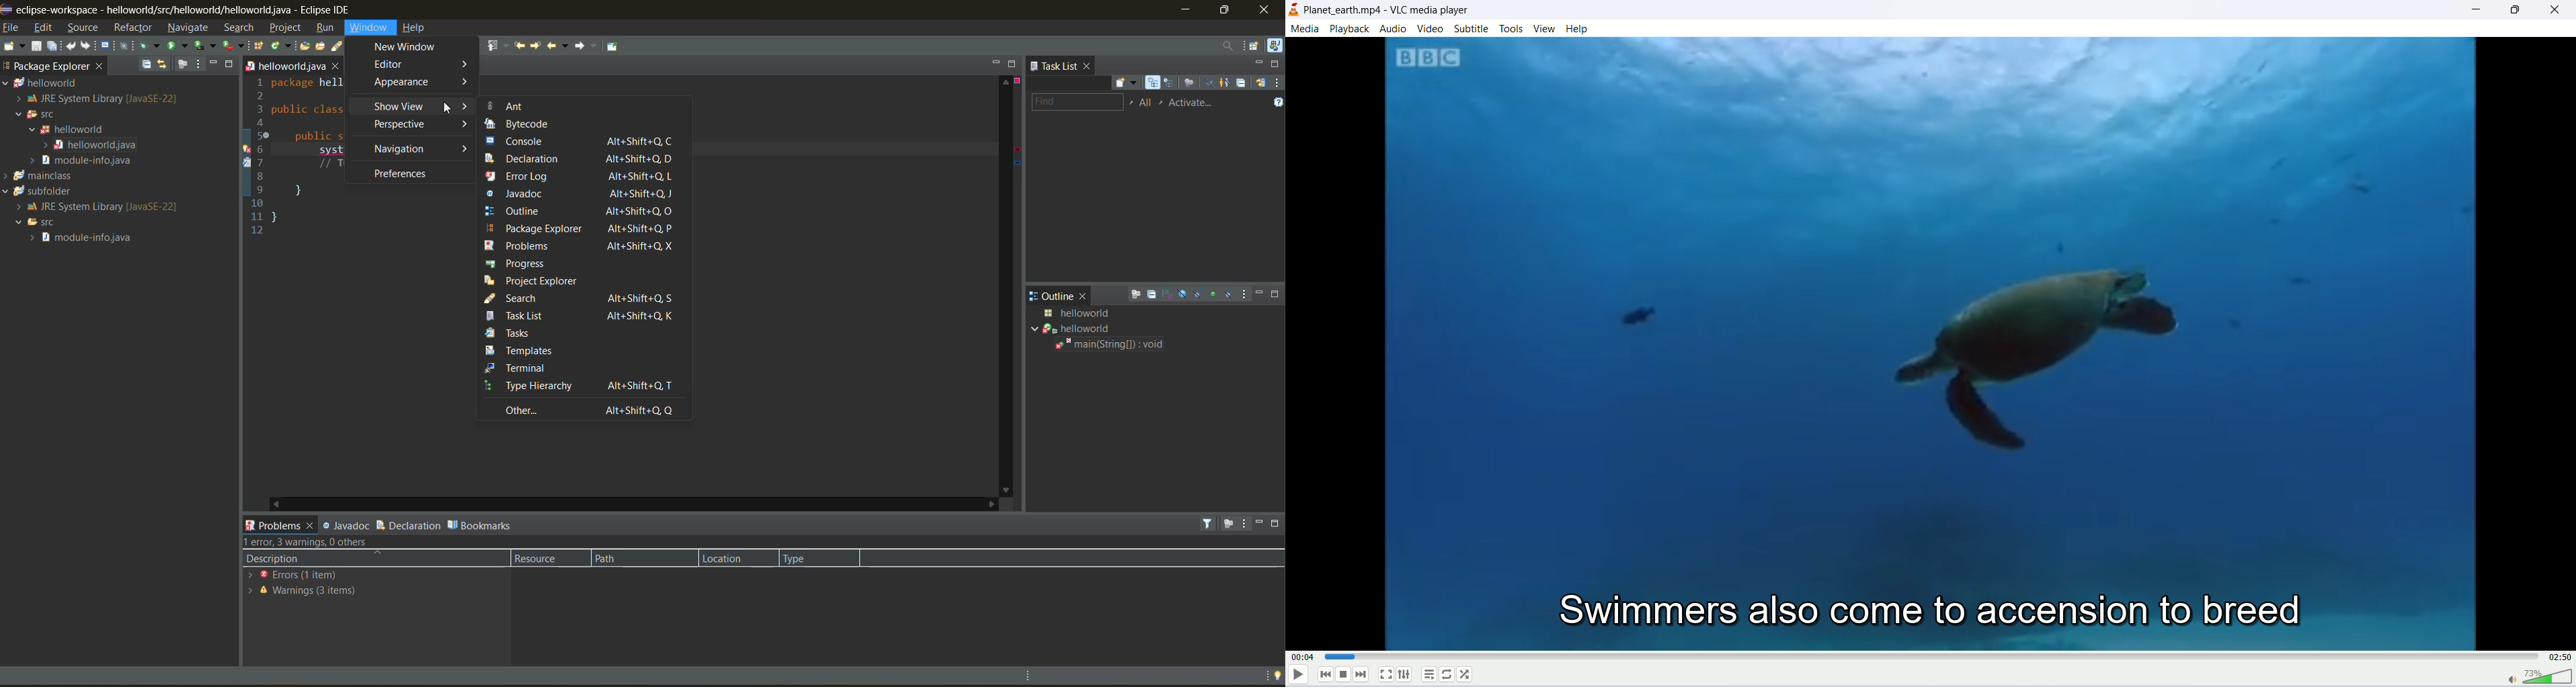 The image size is (2576, 700). Describe the element at coordinates (1086, 295) in the screenshot. I see `close` at that location.